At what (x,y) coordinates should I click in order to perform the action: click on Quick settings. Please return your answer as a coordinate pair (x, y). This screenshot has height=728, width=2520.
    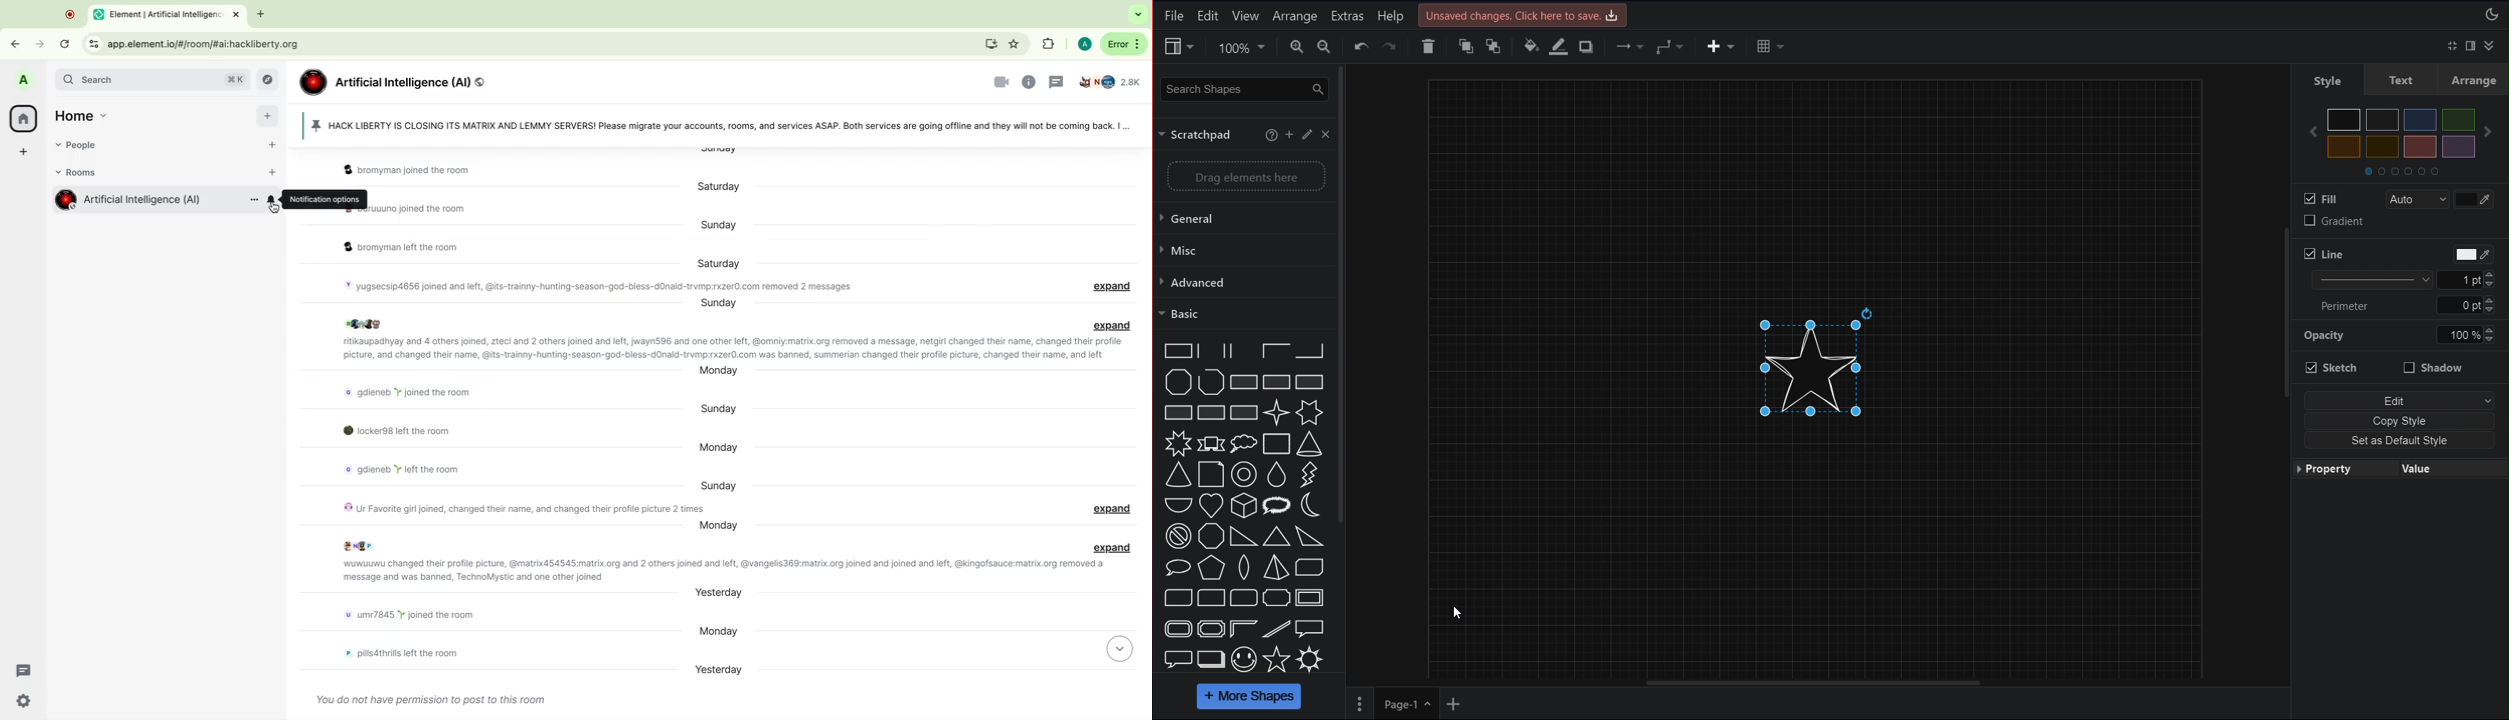
    Looking at the image, I should click on (24, 699).